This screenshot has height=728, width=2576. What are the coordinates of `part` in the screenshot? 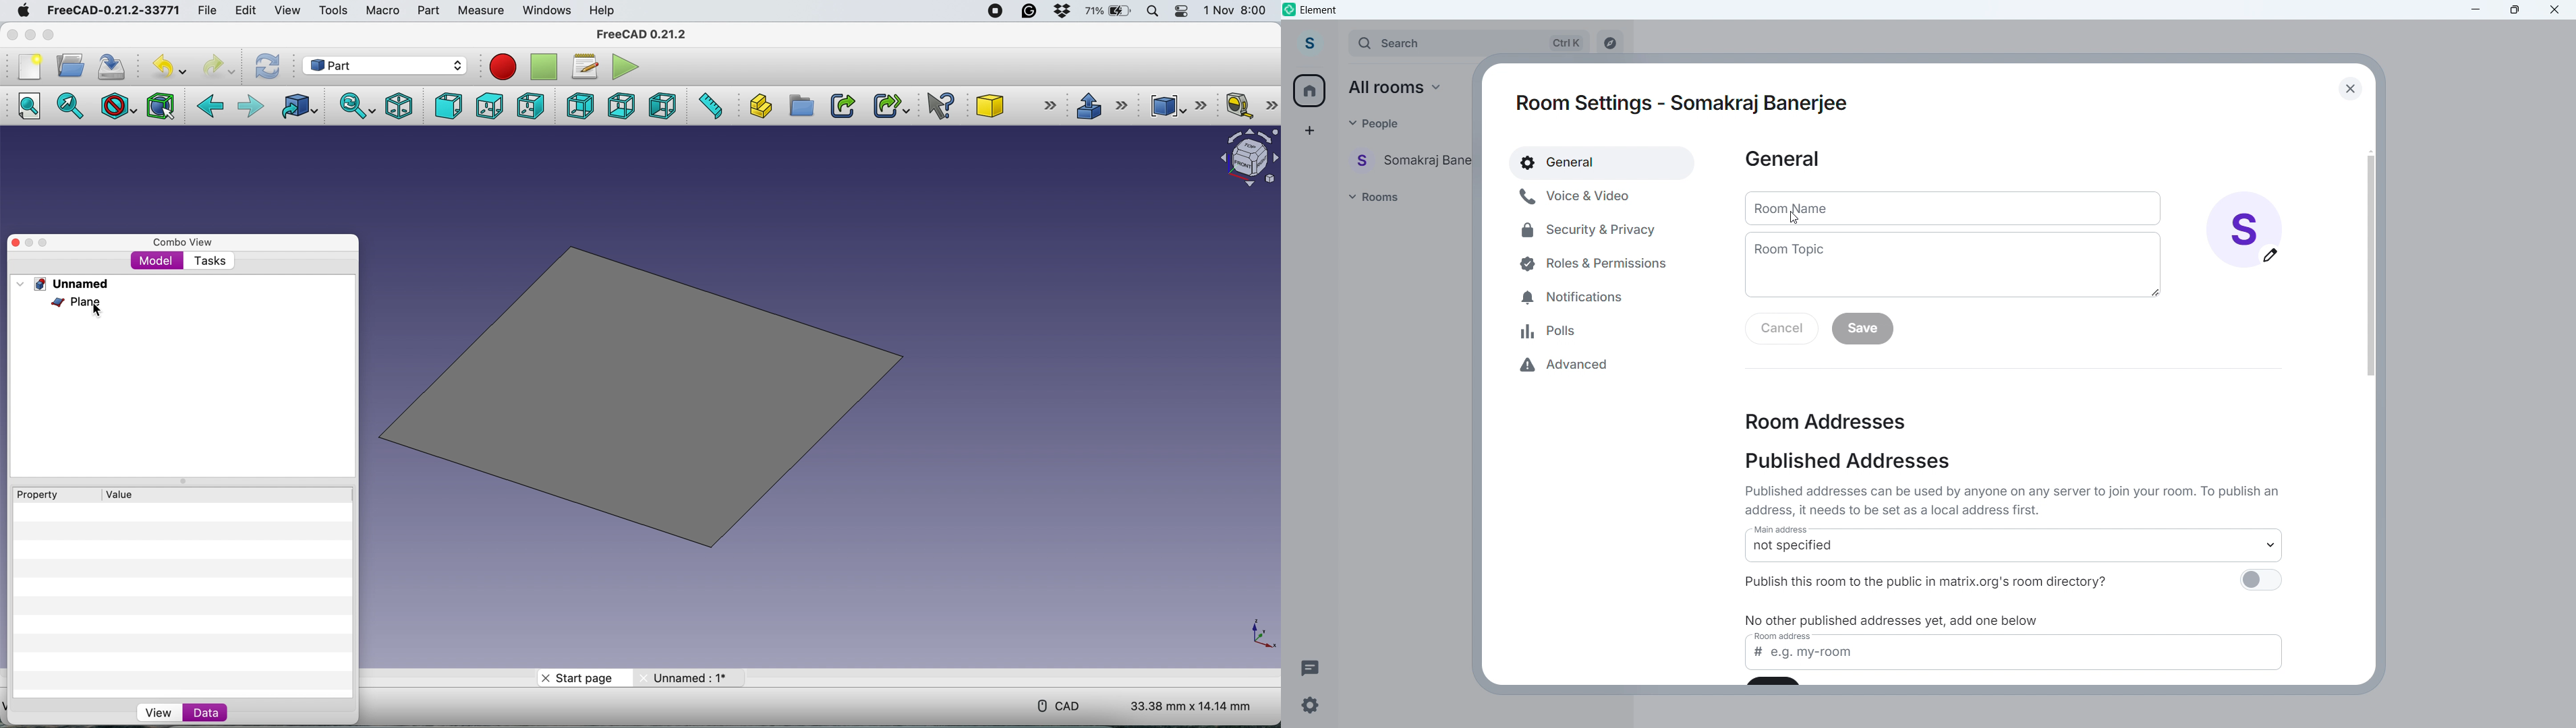 It's located at (429, 9).